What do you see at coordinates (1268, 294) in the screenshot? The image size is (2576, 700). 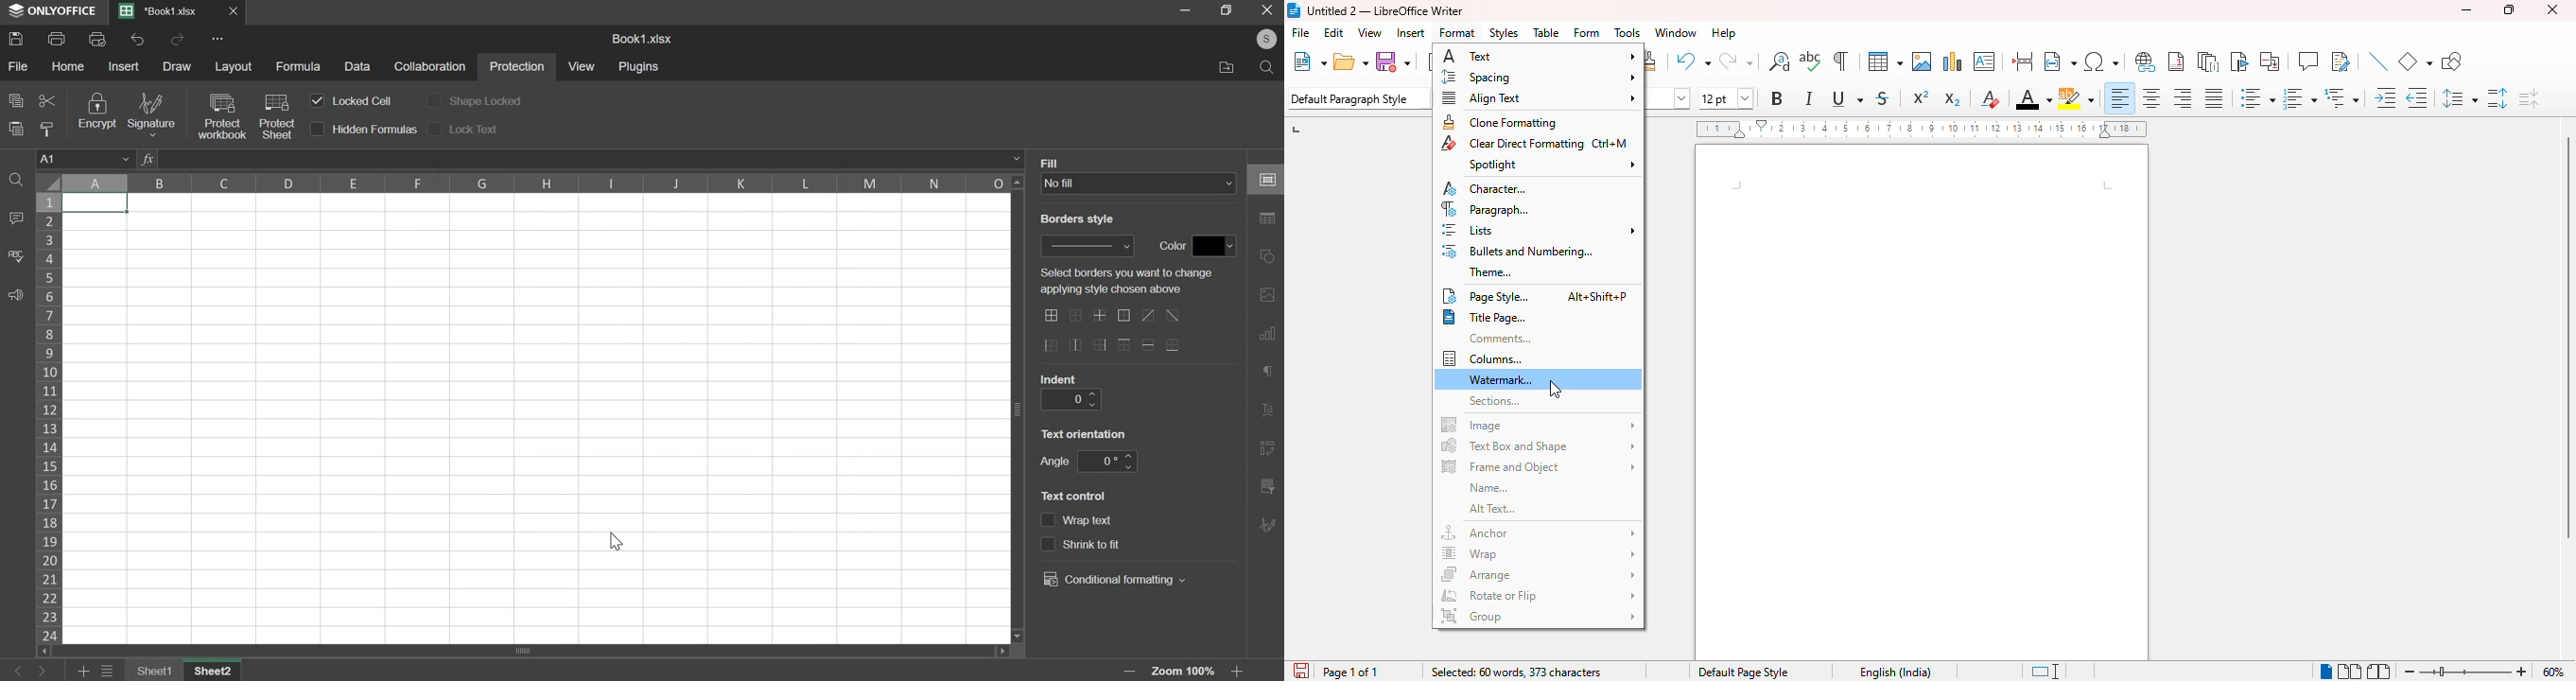 I see `right side bar` at bounding box center [1268, 294].